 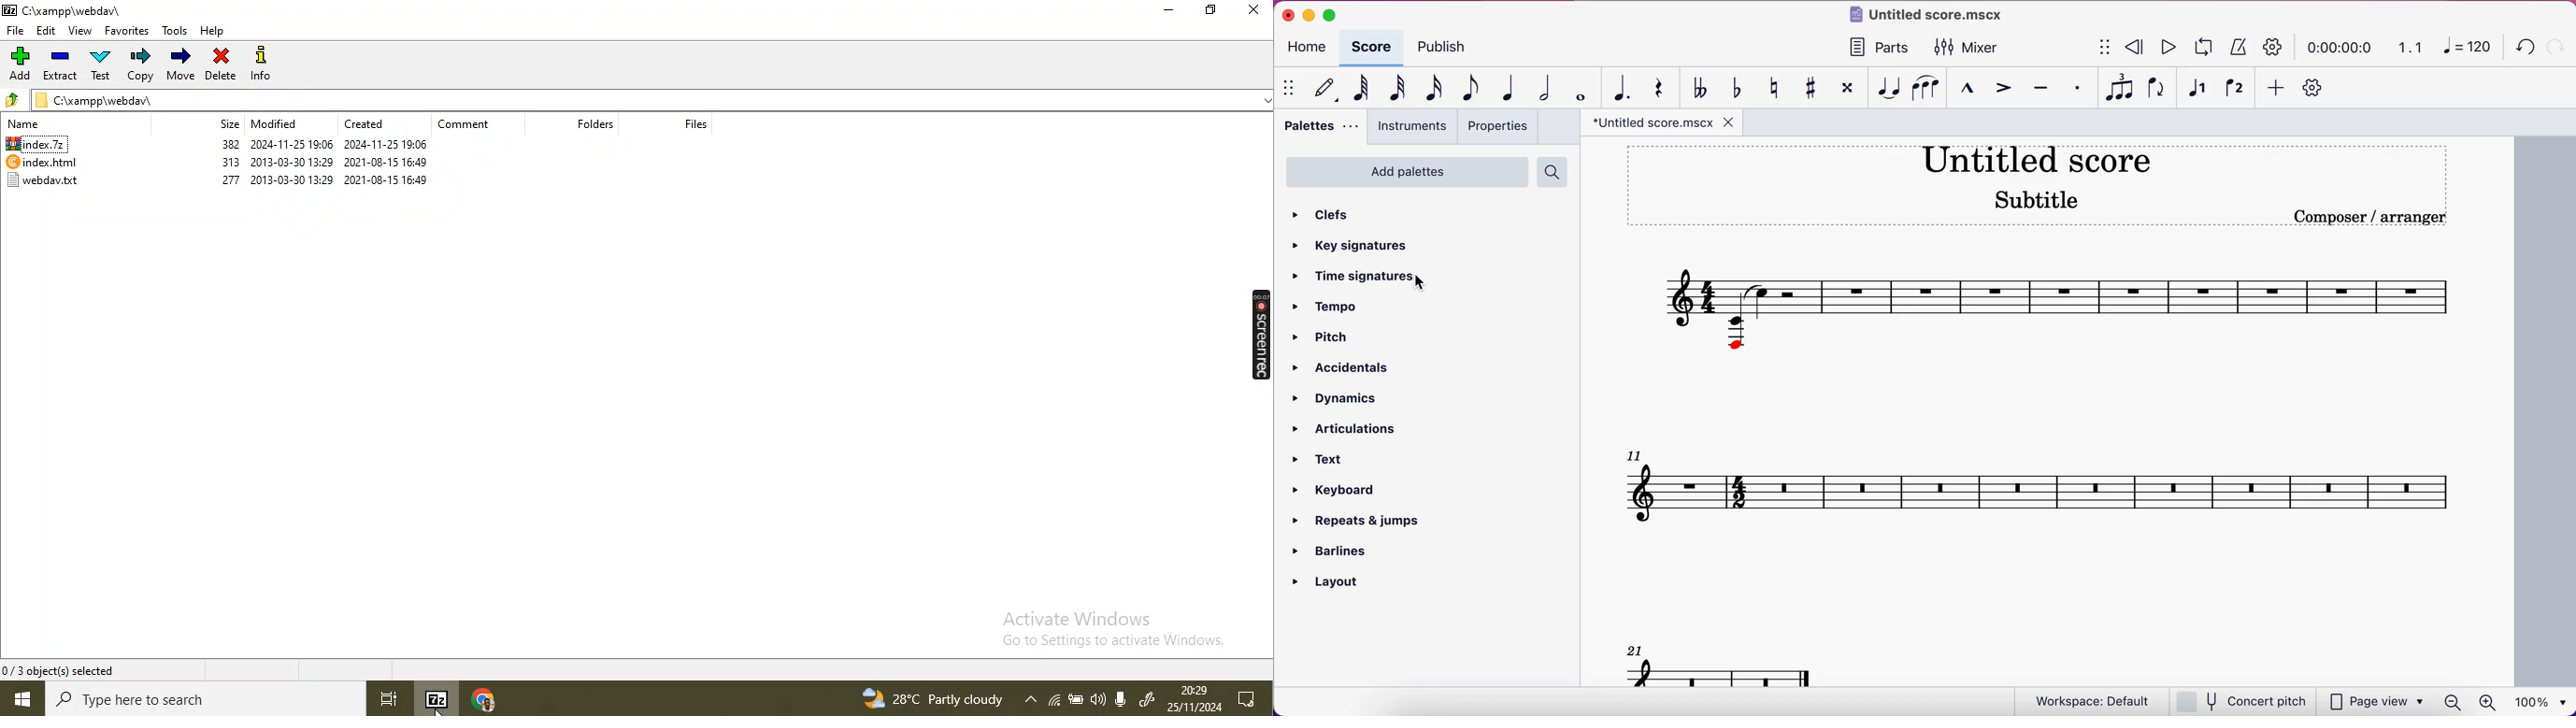 What do you see at coordinates (1501, 87) in the screenshot?
I see `quarter note` at bounding box center [1501, 87].